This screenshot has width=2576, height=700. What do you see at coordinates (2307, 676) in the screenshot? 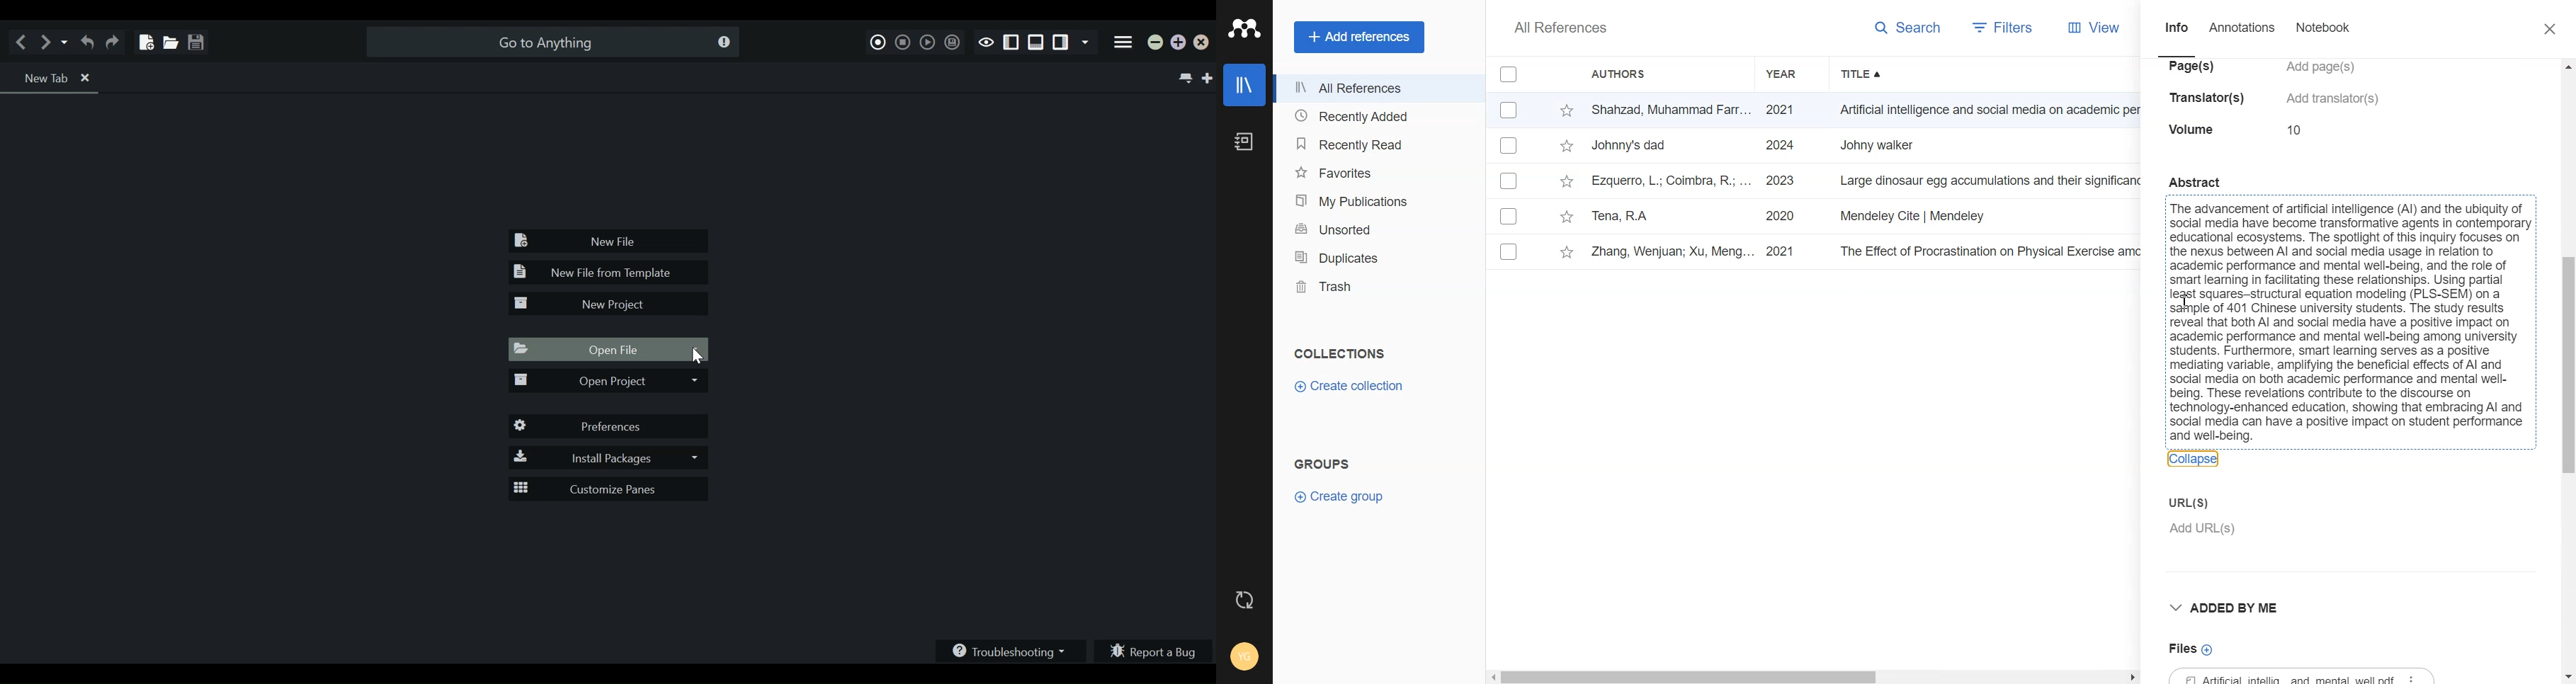
I see `File` at bounding box center [2307, 676].